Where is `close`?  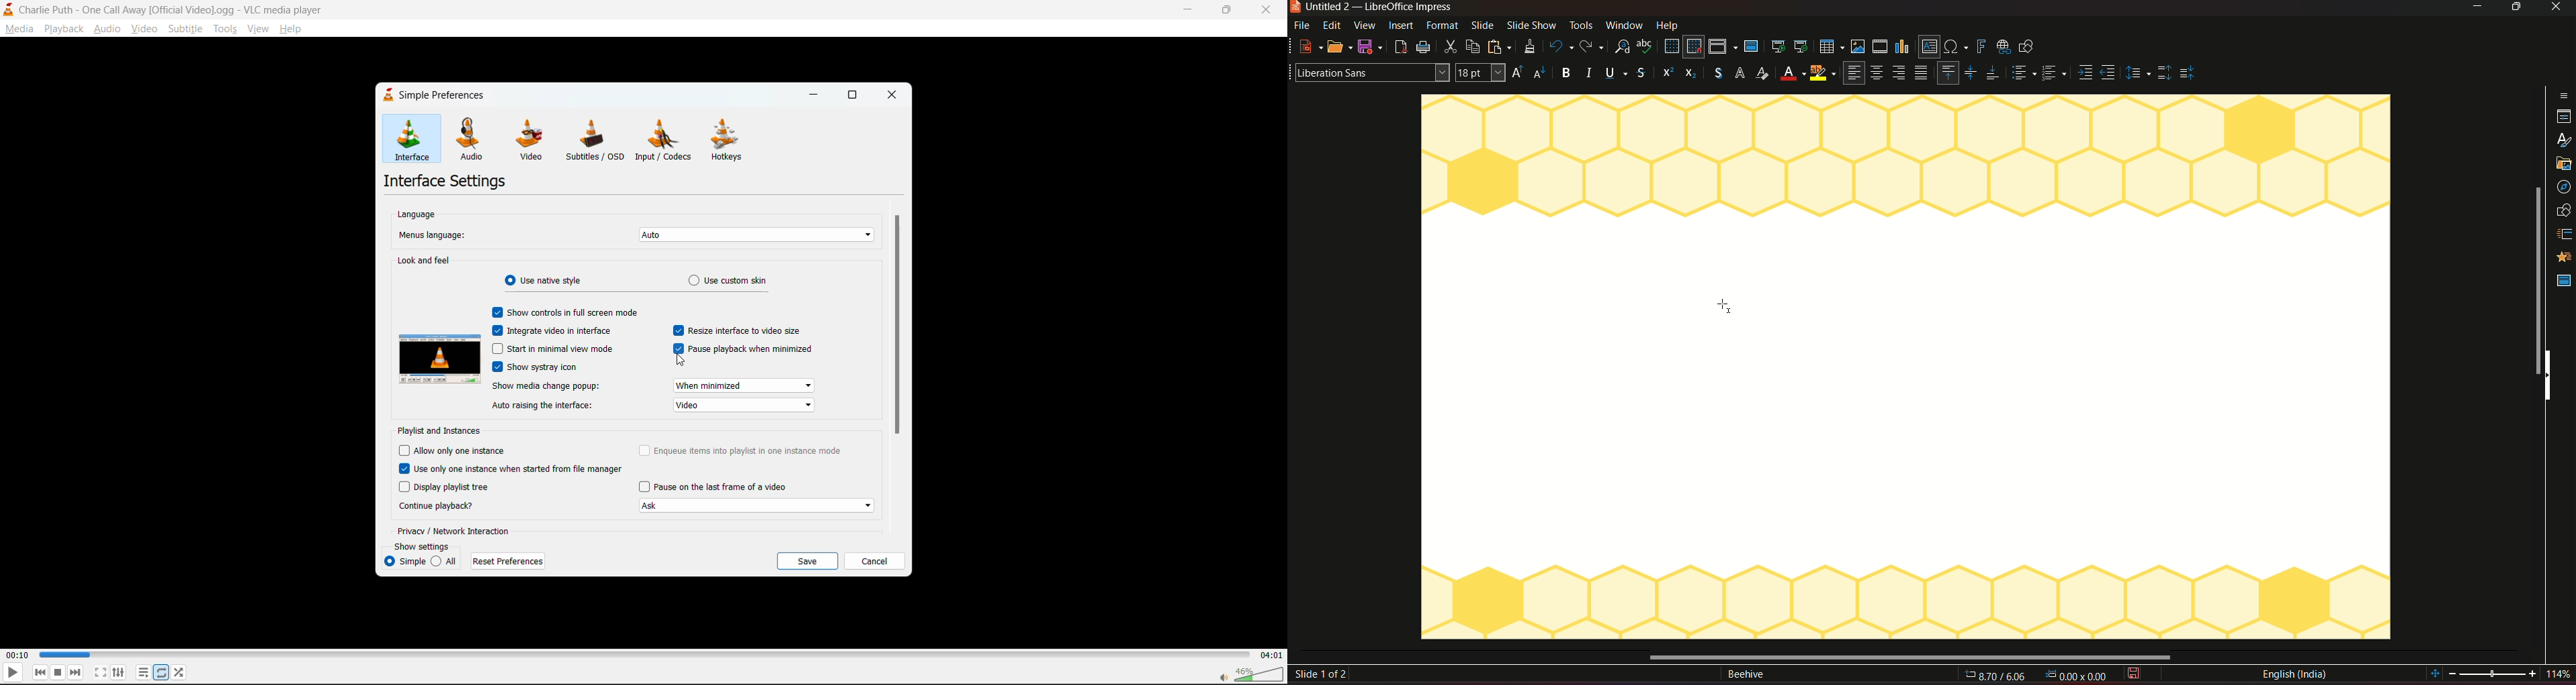
close is located at coordinates (2555, 8).